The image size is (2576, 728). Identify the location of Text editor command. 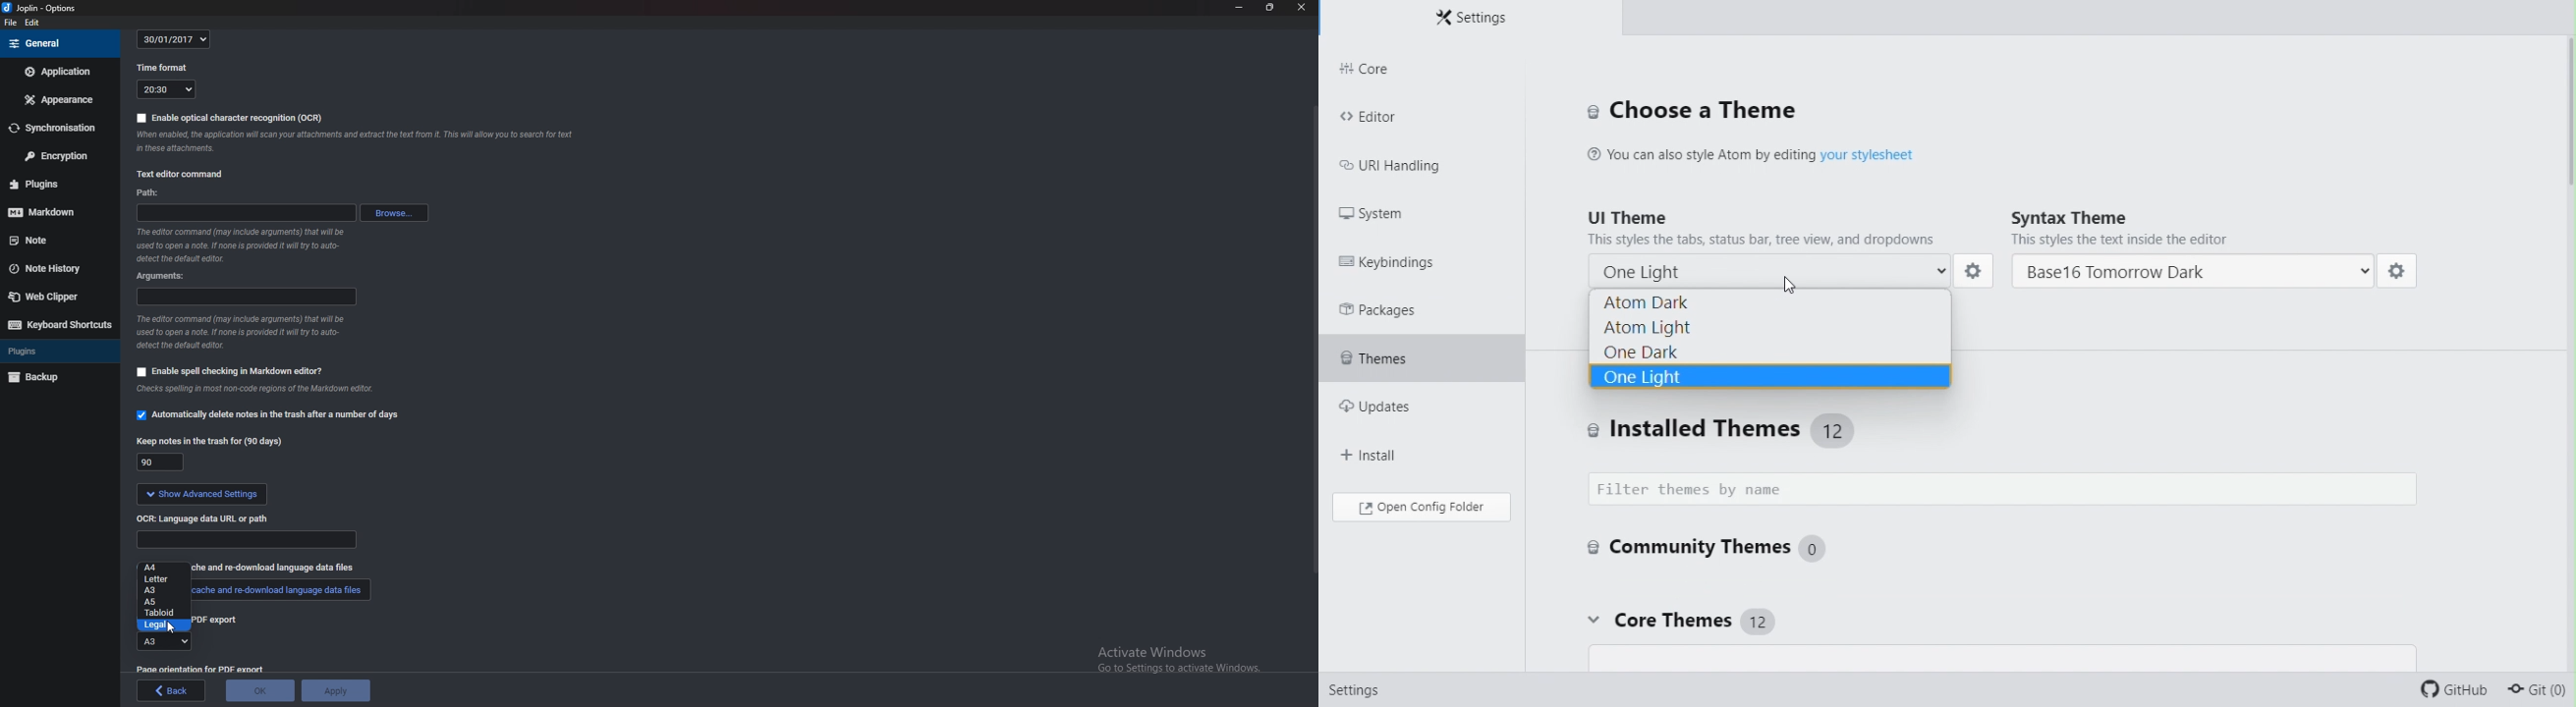
(181, 174).